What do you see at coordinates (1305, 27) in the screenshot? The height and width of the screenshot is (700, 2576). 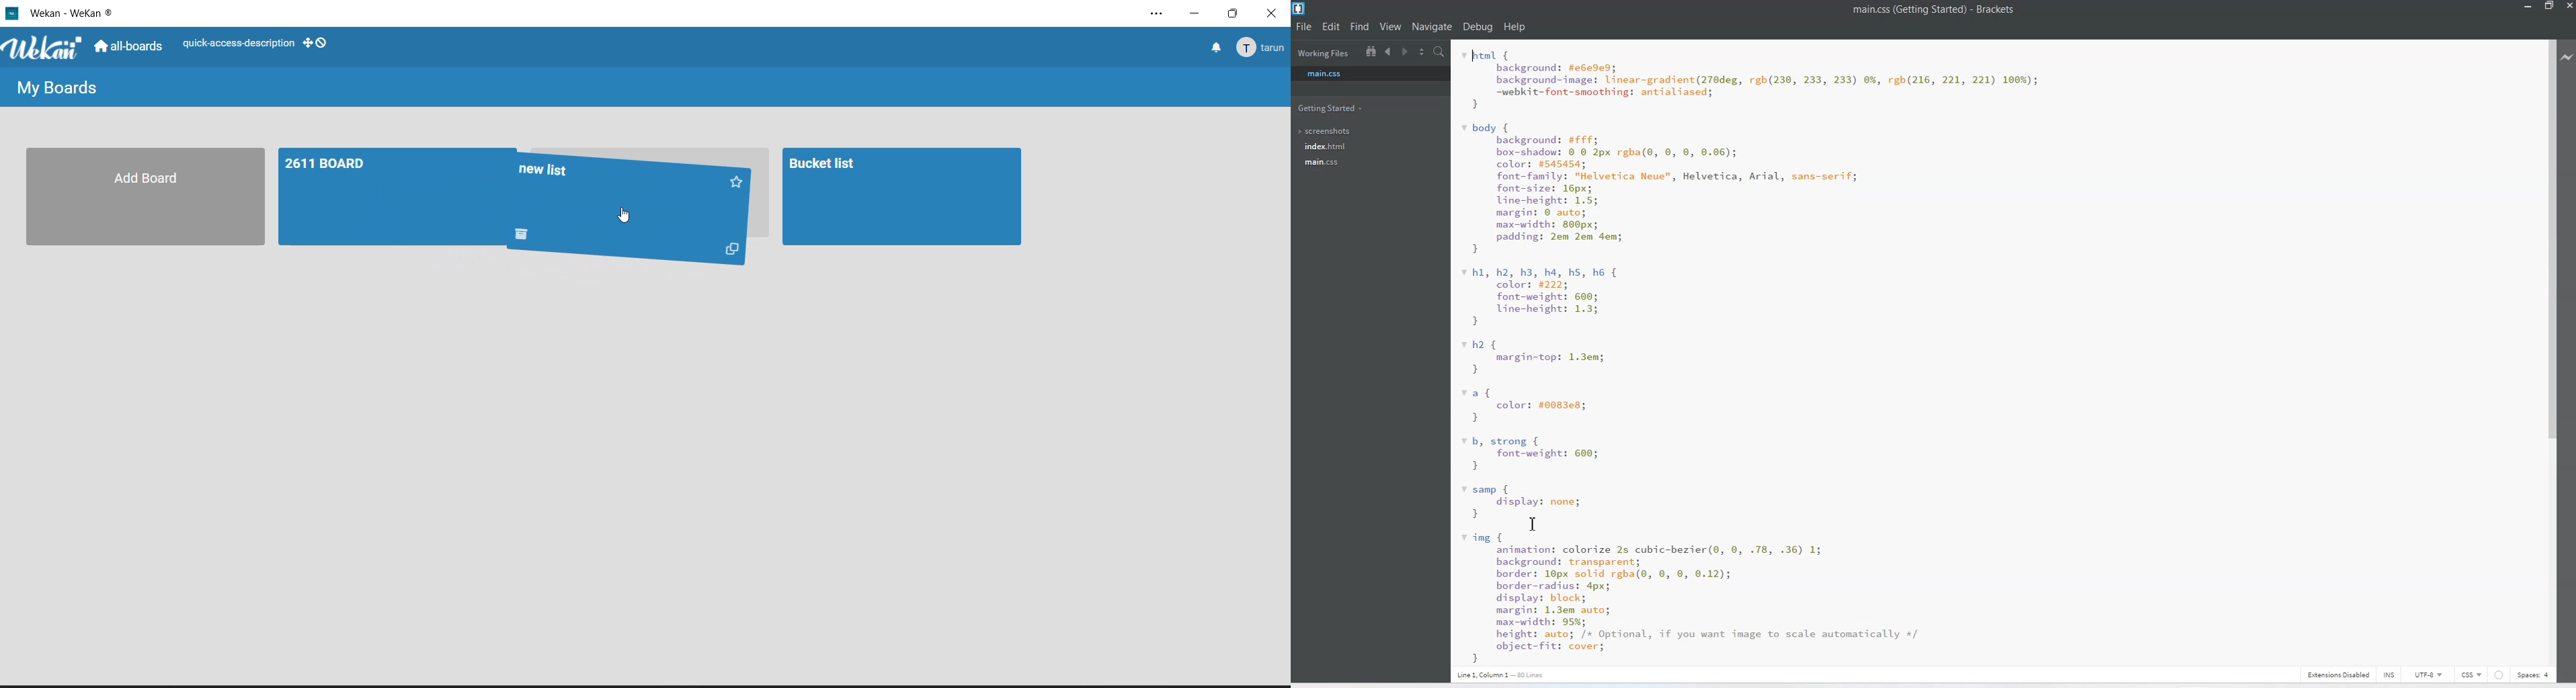 I see `File` at bounding box center [1305, 27].